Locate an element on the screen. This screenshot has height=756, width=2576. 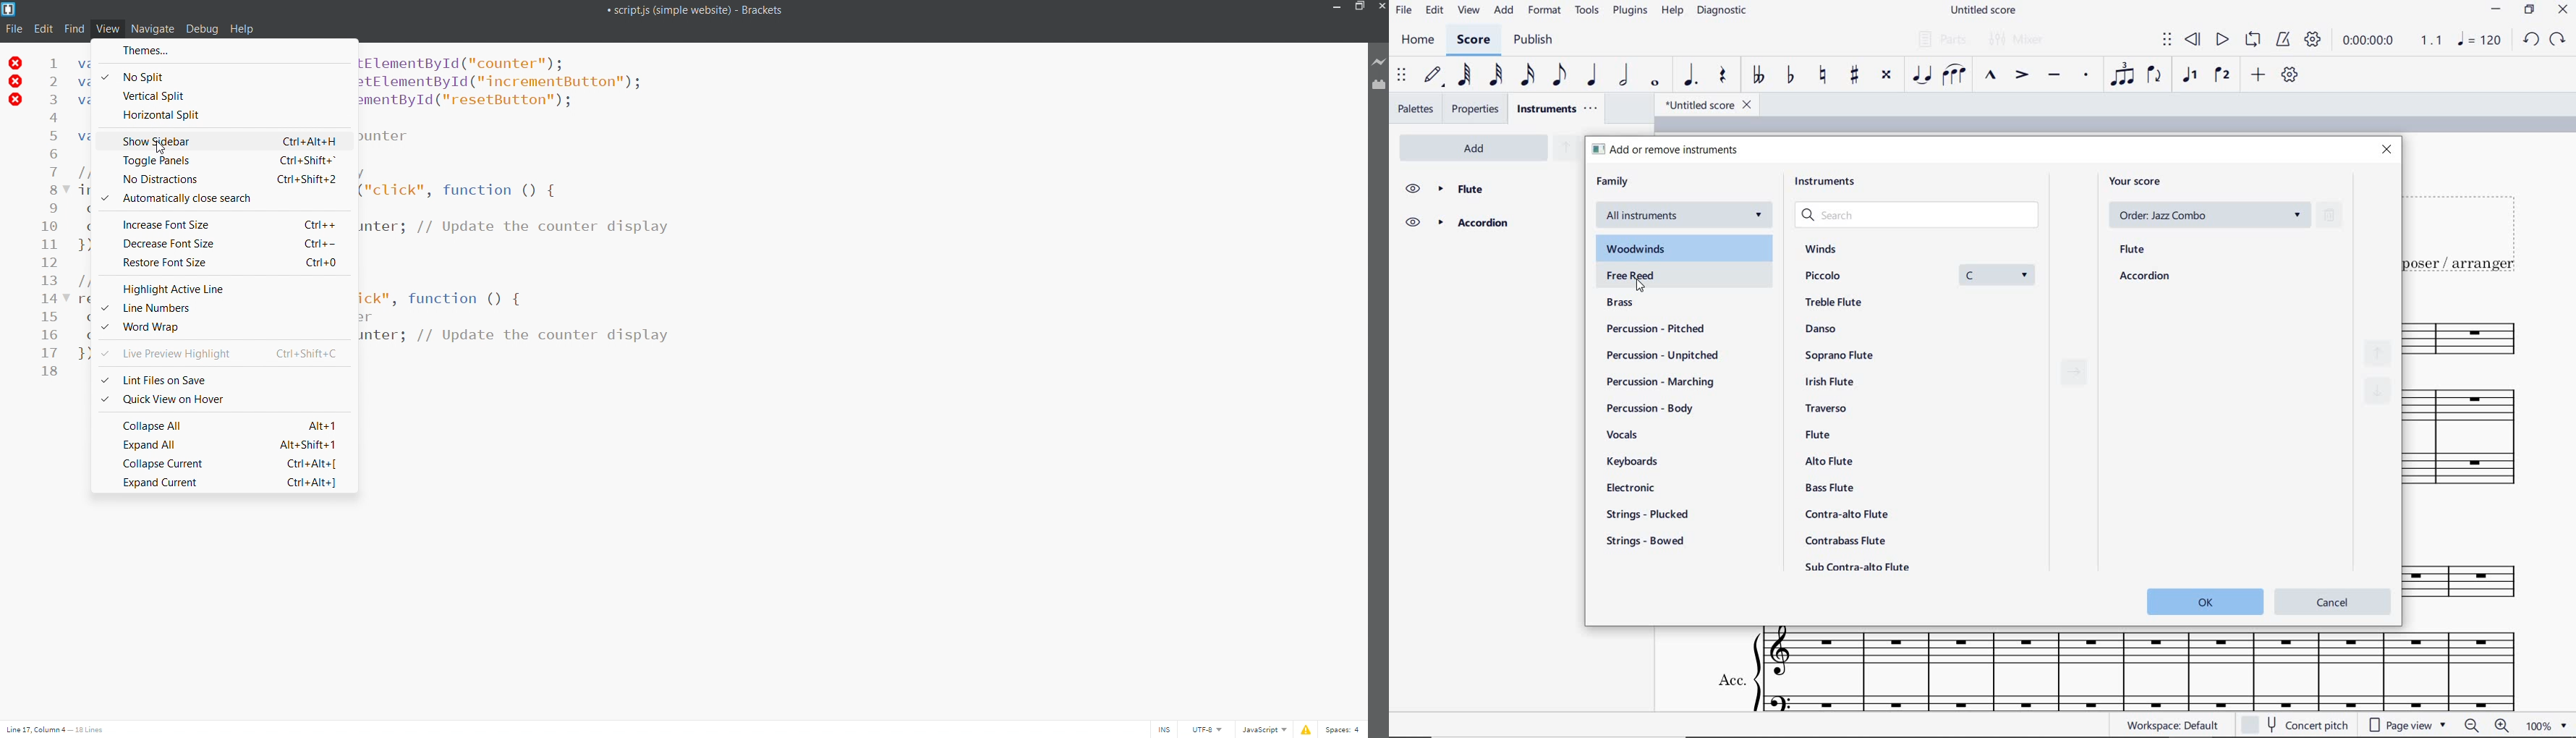
contra-alto flute is located at coordinates (1844, 514).